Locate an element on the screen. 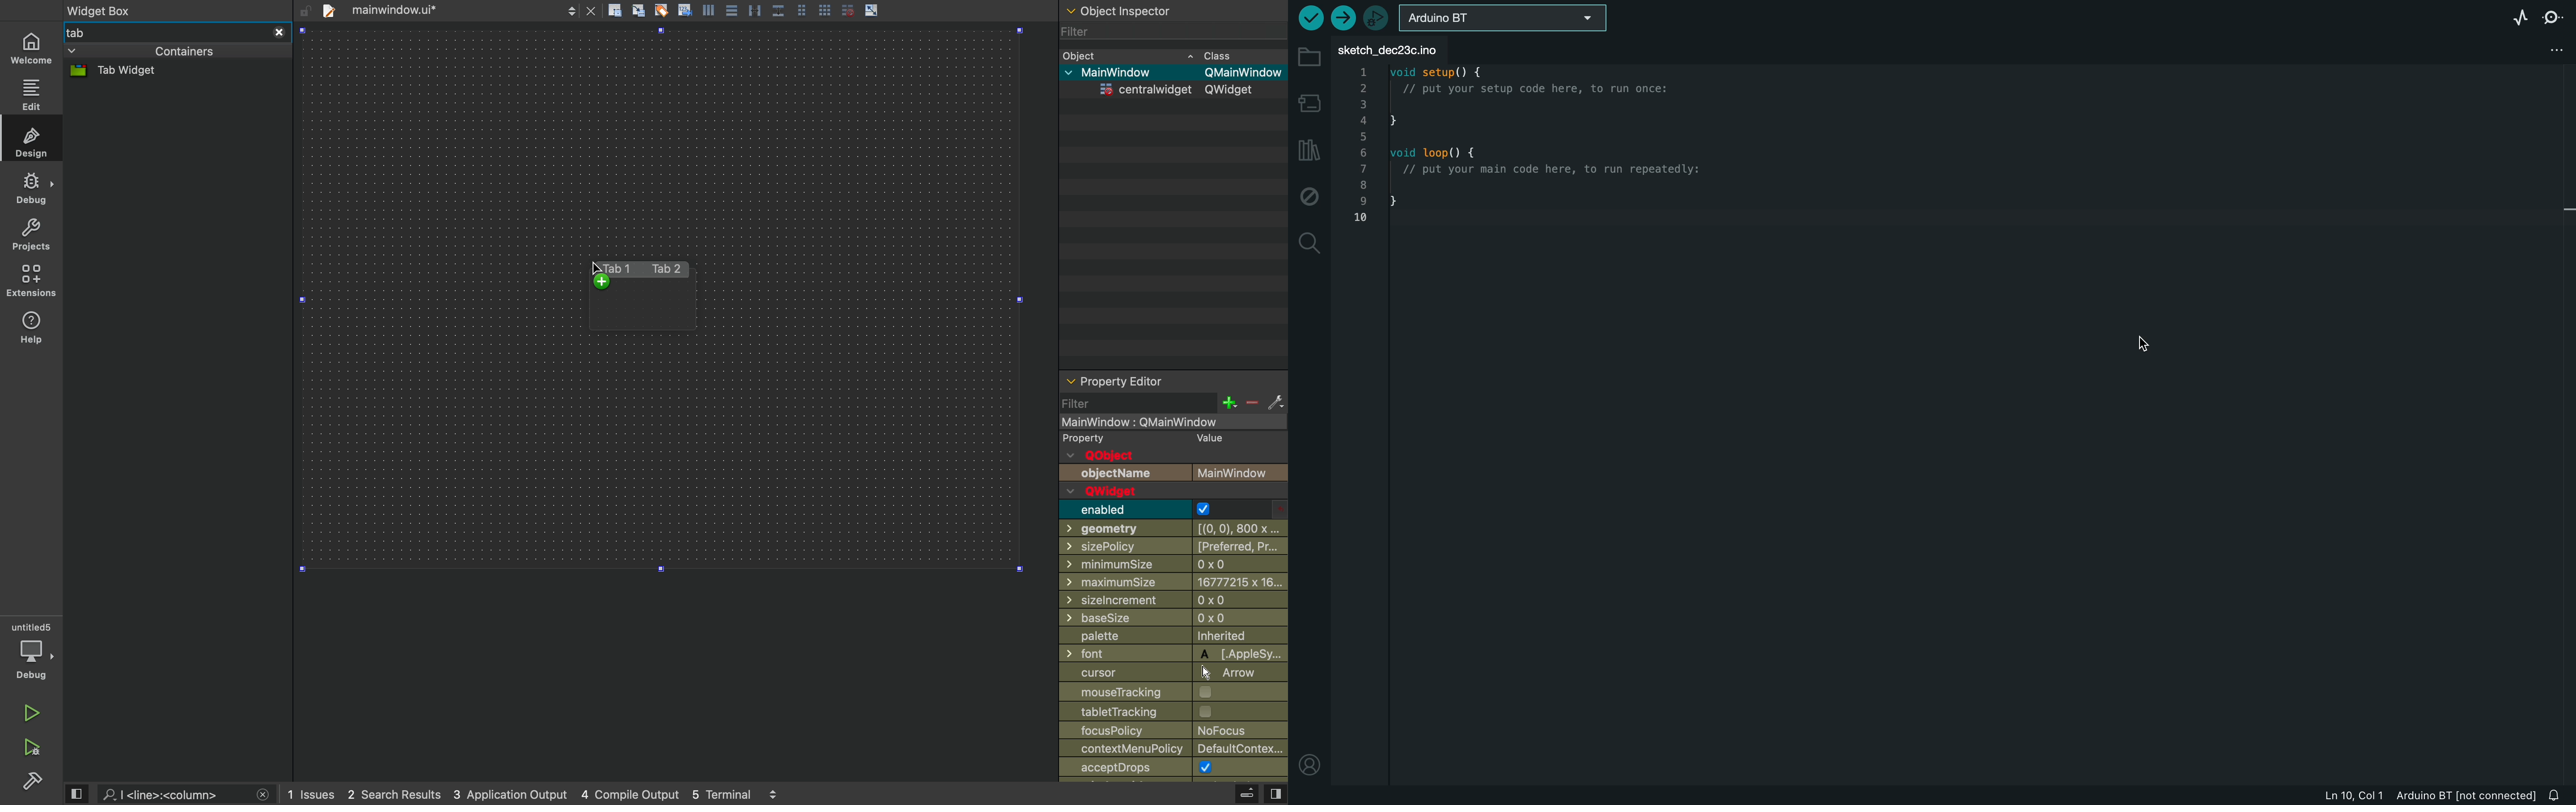 This screenshot has height=812, width=2576. tagging is located at coordinates (661, 10).